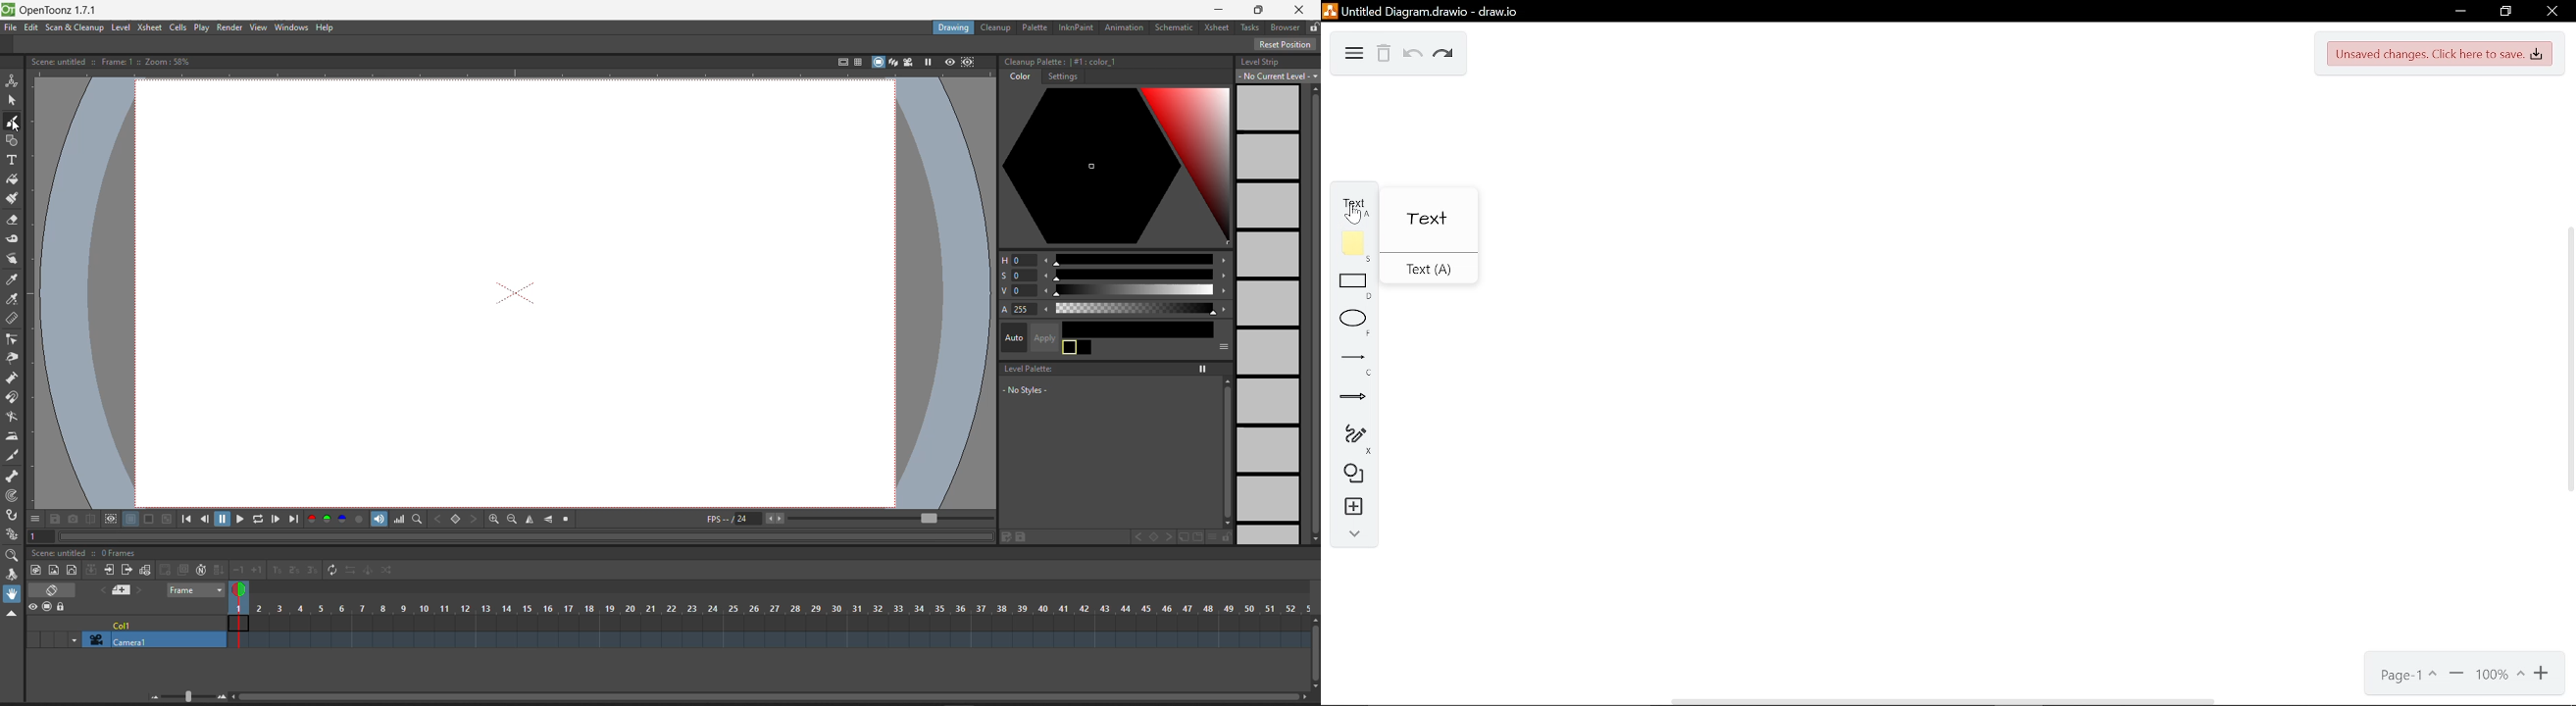 The height and width of the screenshot is (728, 2576). I want to click on black background, so click(149, 519).